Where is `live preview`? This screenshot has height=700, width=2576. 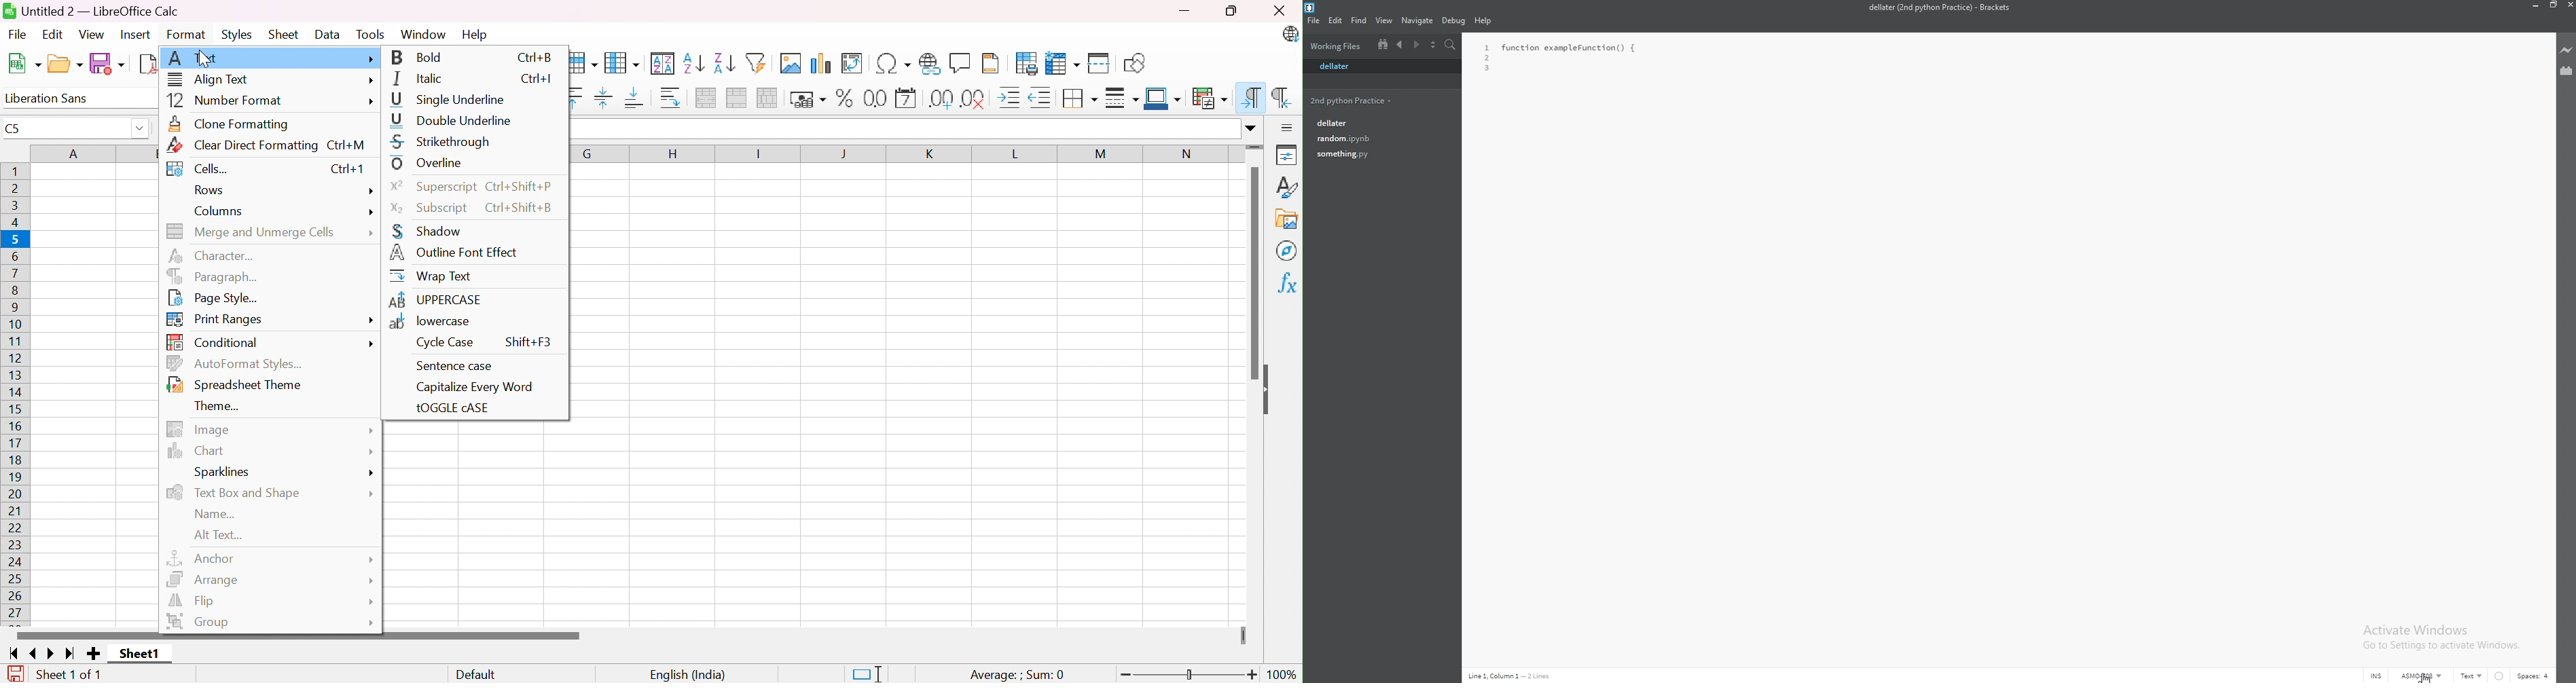
live preview is located at coordinates (2566, 50).